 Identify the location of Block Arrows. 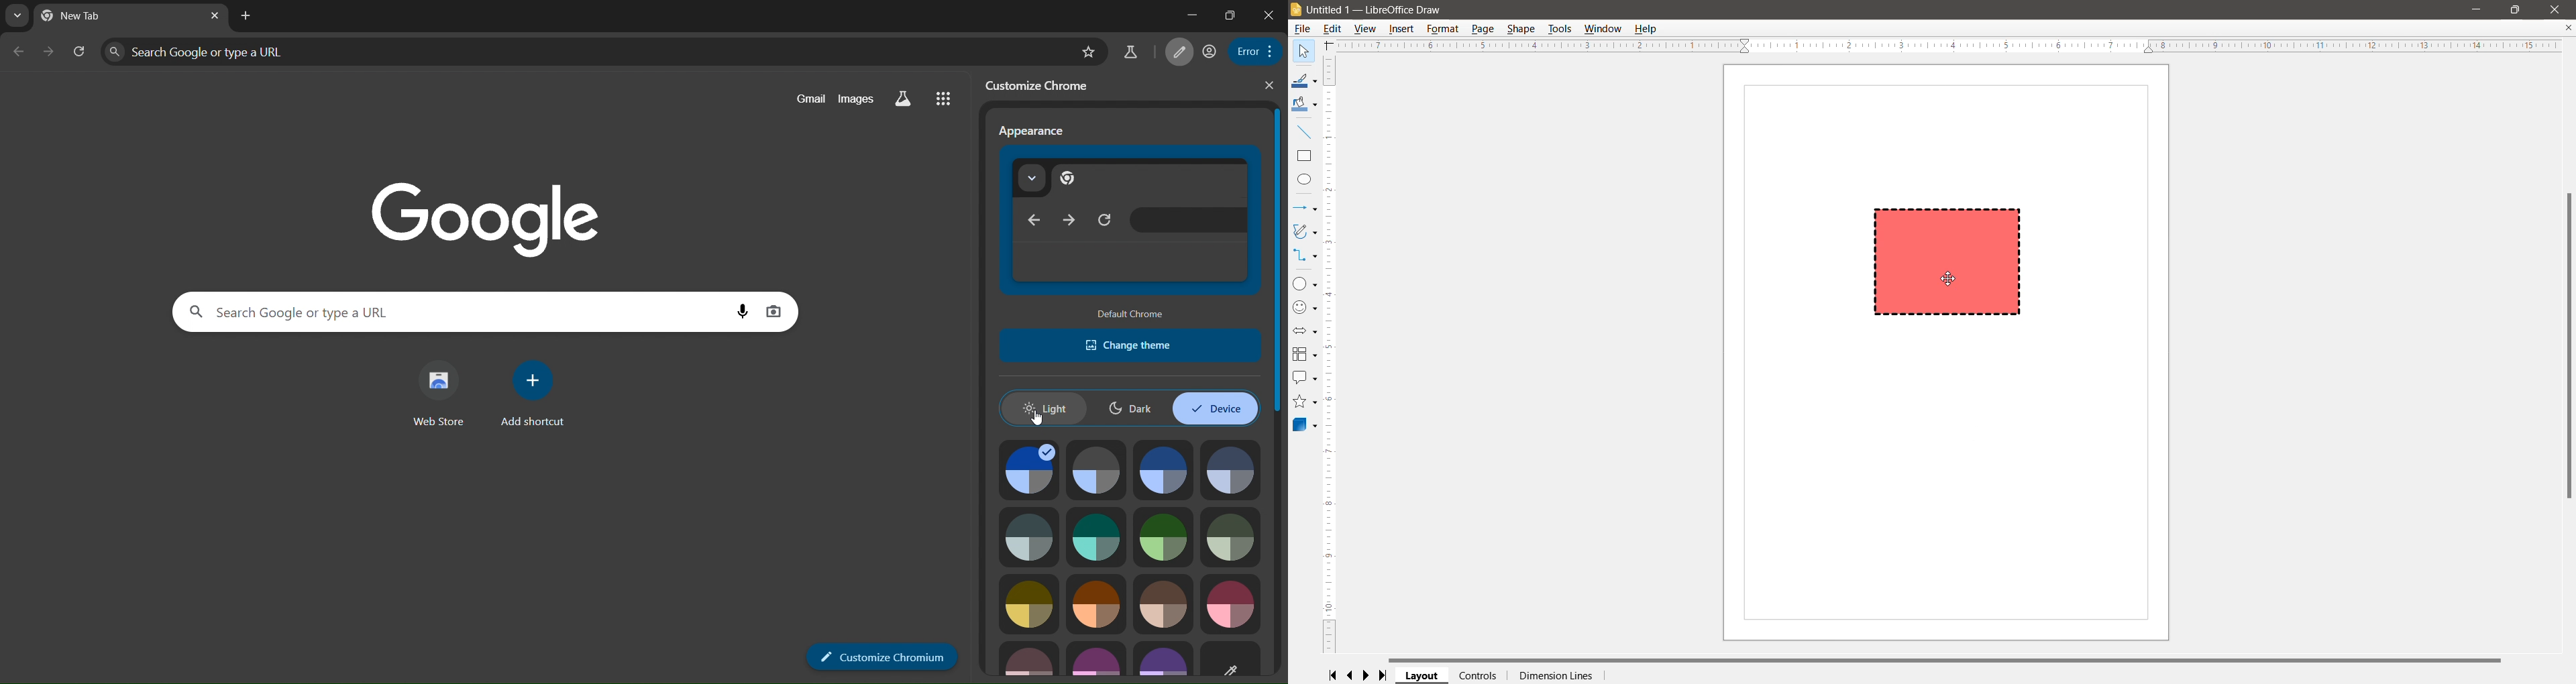
(1305, 331).